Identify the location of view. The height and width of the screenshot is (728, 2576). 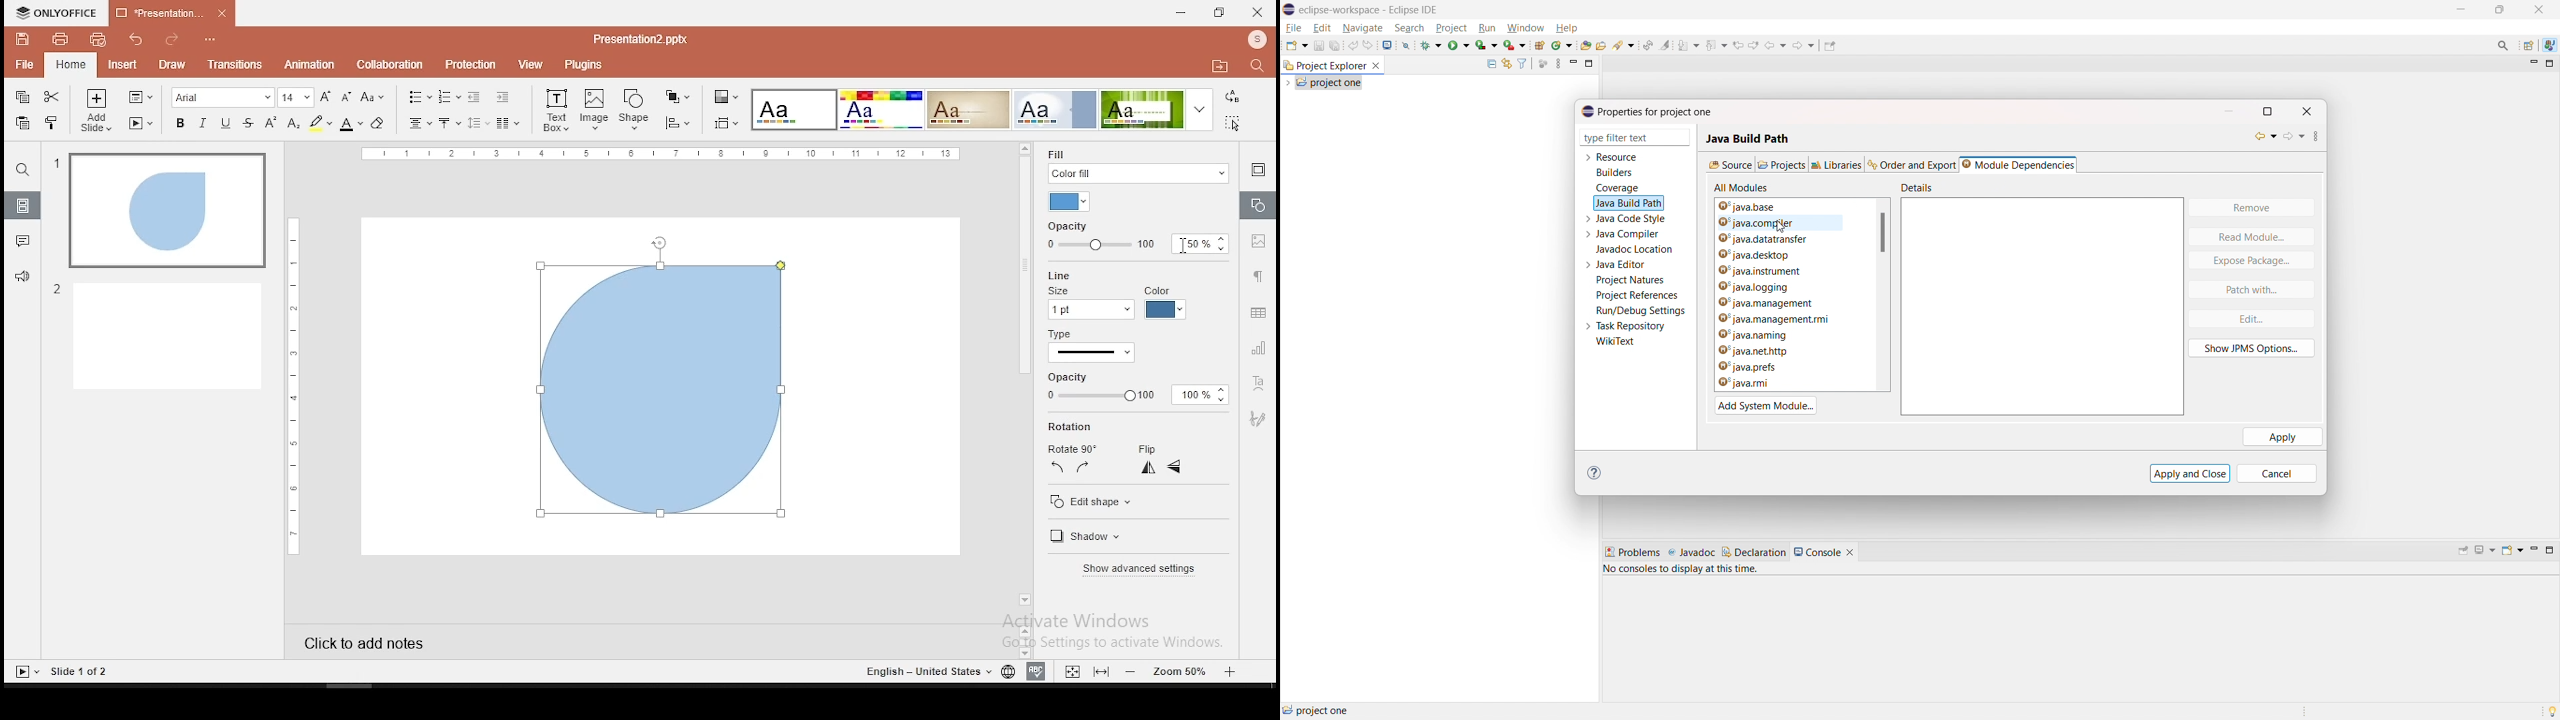
(530, 64).